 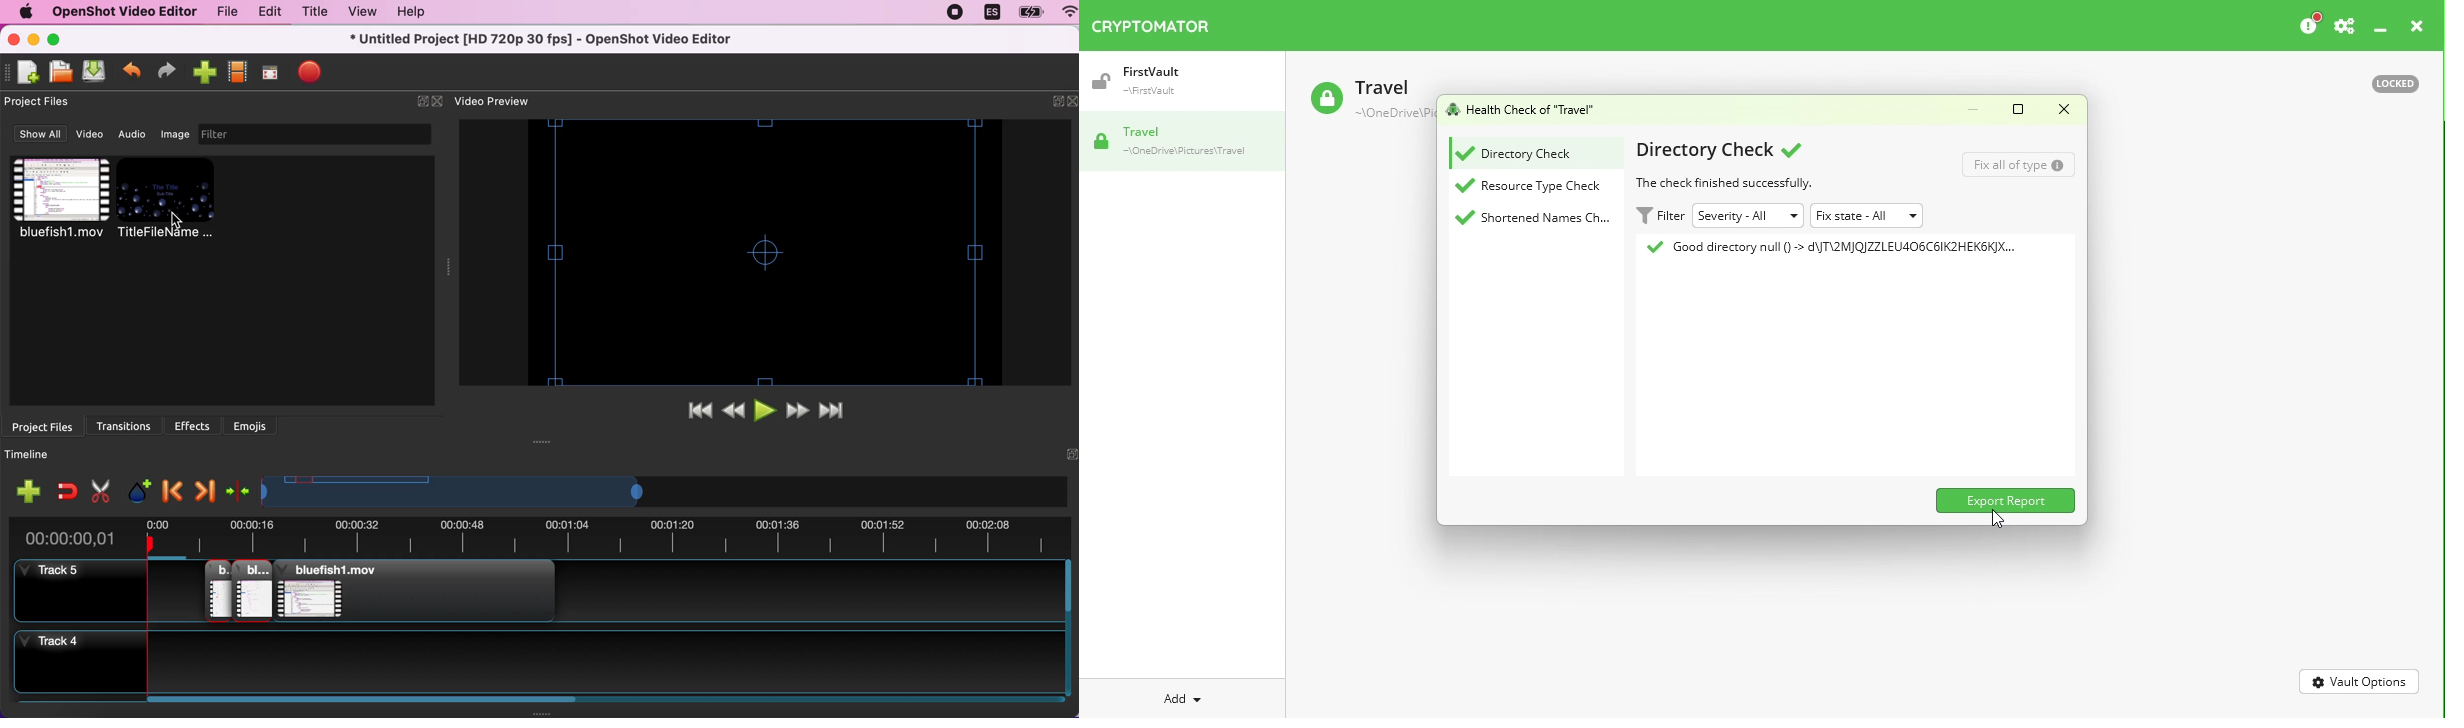 What do you see at coordinates (239, 490) in the screenshot?
I see `center the timeline` at bounding box center [239, 490].